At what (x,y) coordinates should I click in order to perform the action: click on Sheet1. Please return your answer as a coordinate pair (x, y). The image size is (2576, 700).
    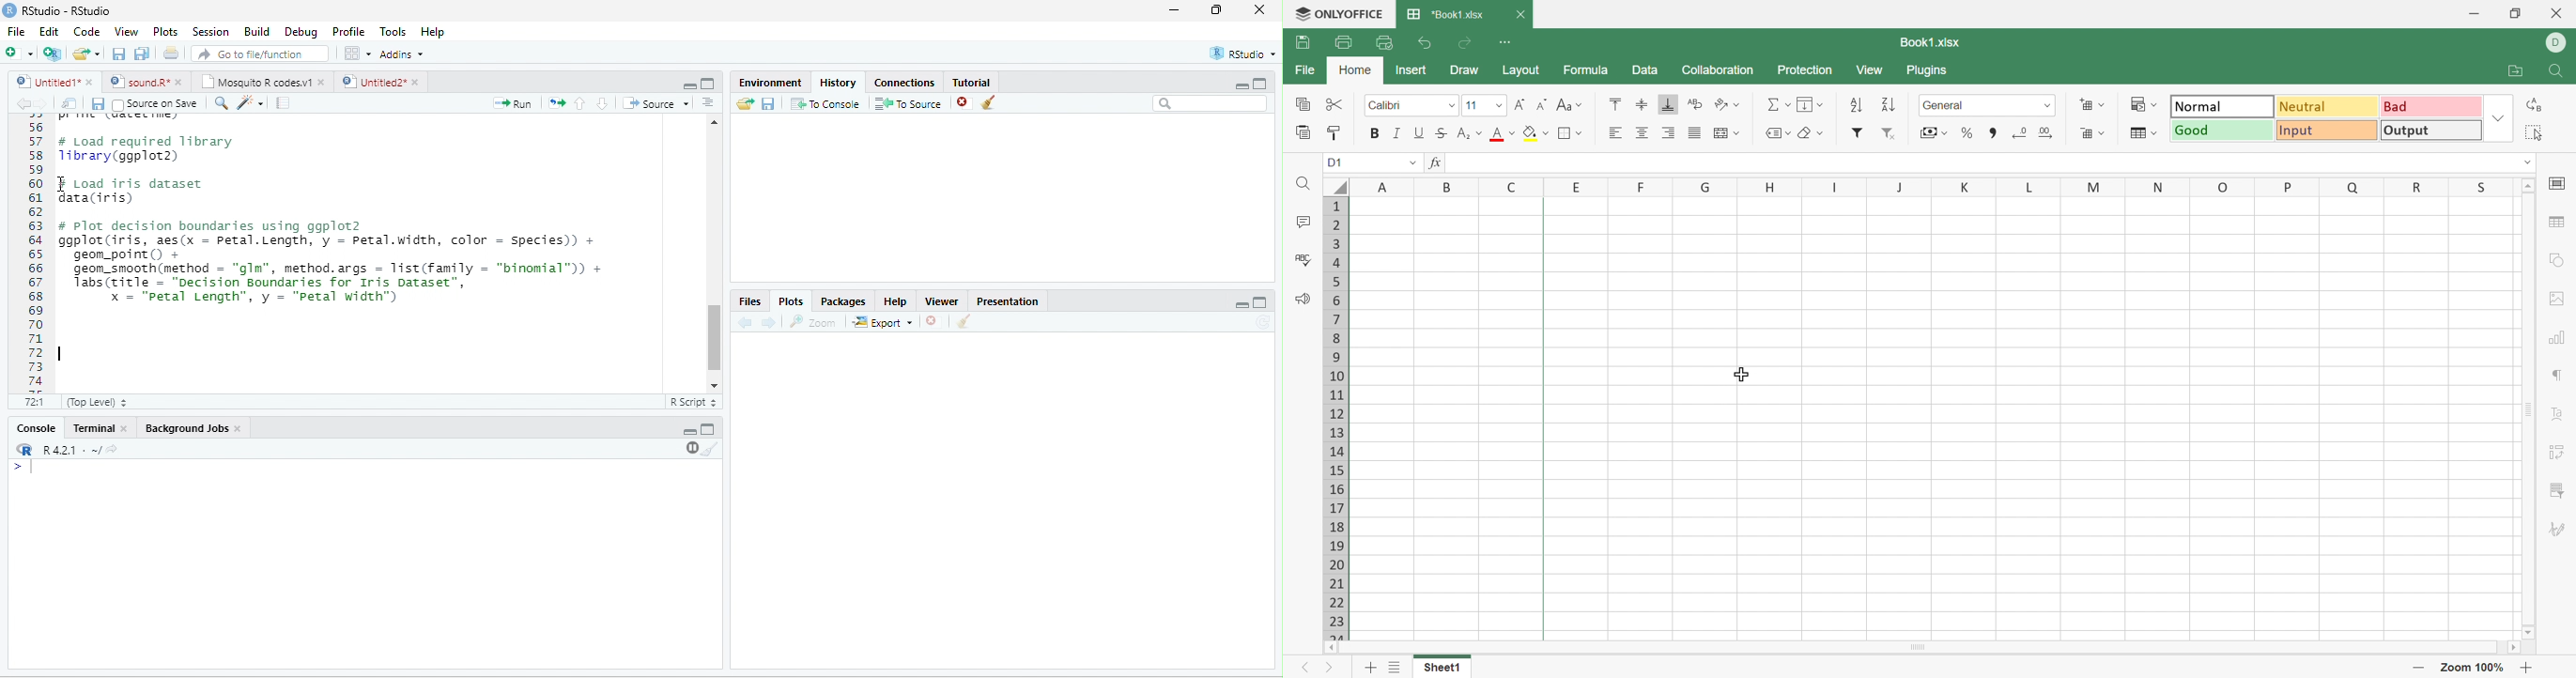
    Looking at the image, I should click on (1443, 669).